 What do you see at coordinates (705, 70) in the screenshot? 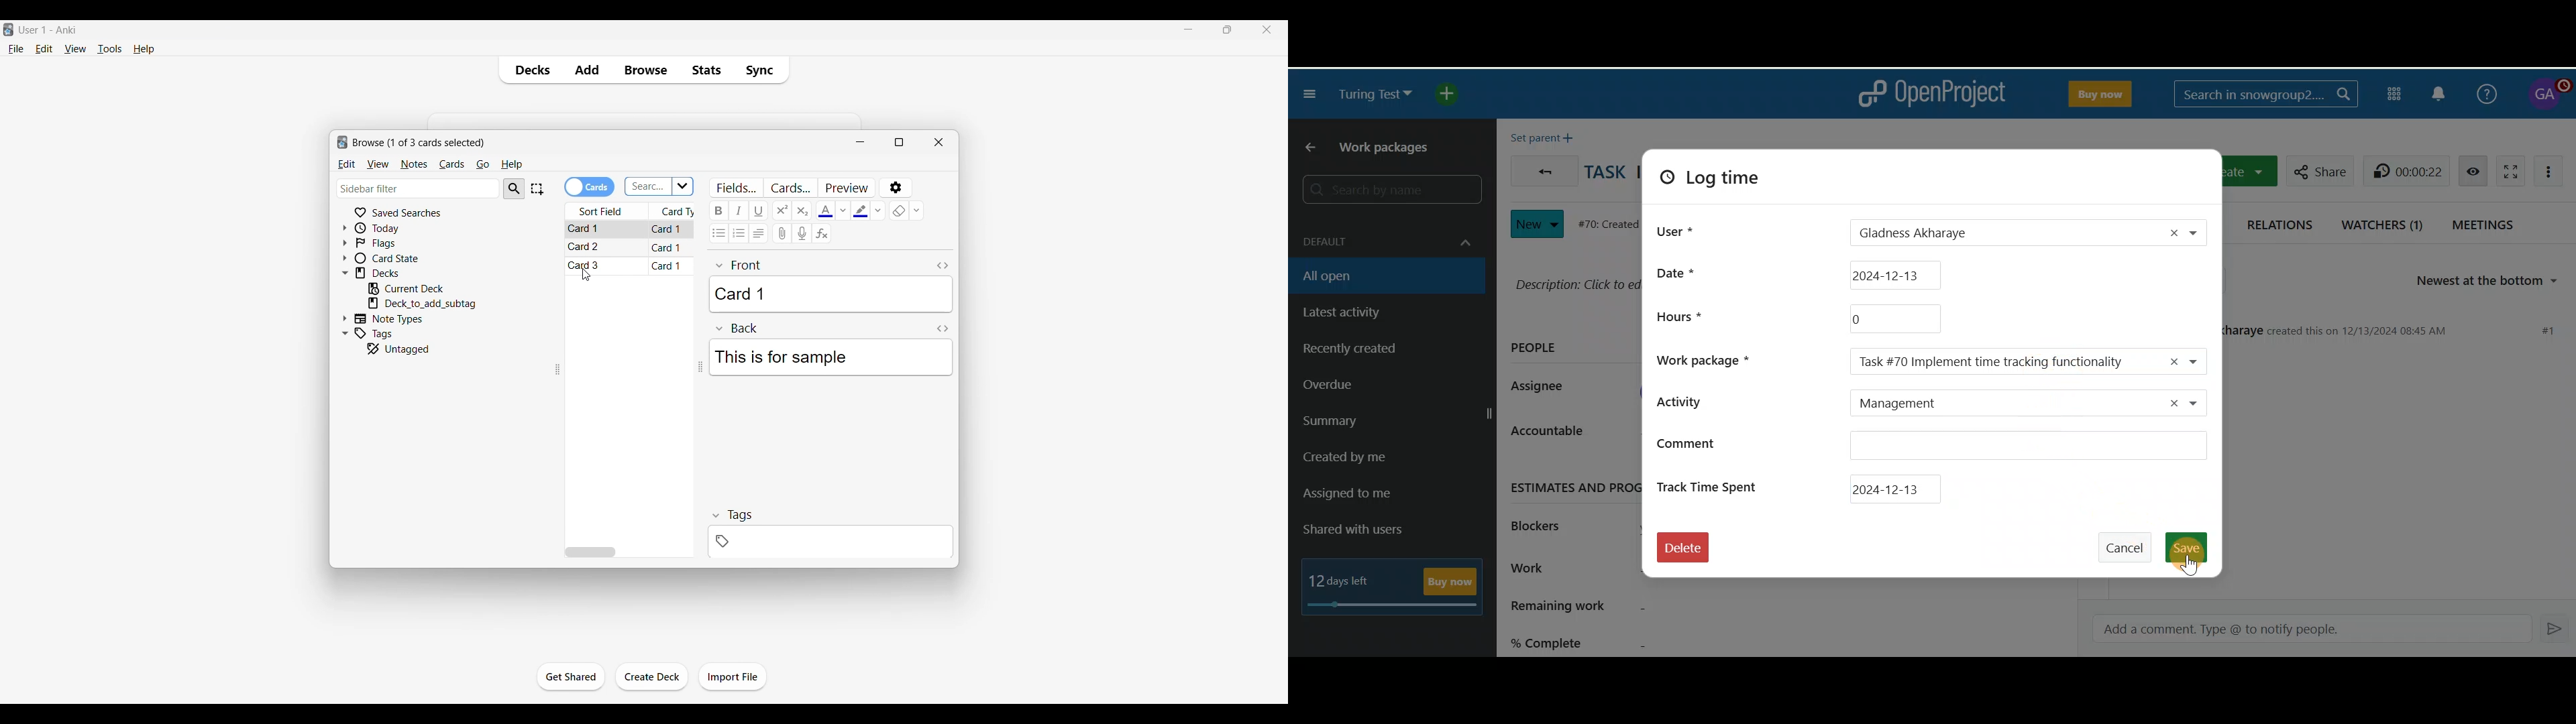
I see `Stats` at bounding box center [705, 70].